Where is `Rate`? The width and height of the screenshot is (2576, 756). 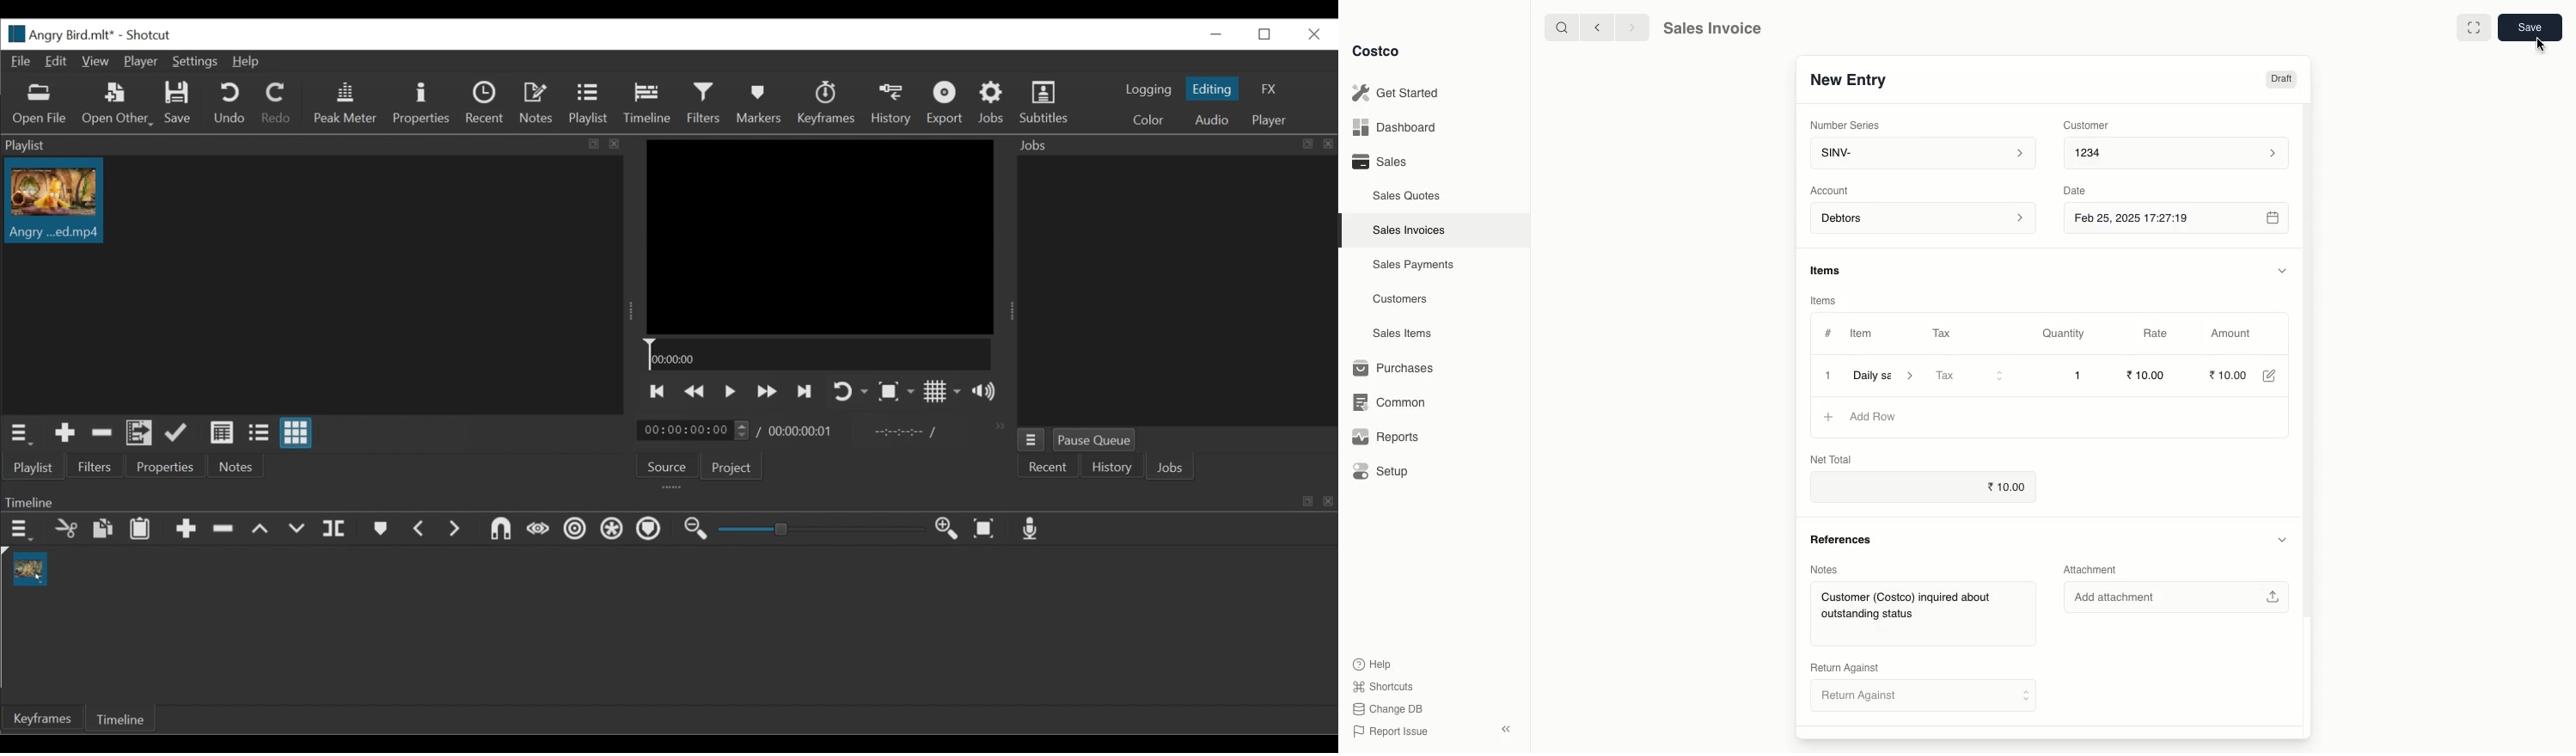
Rate is located at coordinates (2166, 333).